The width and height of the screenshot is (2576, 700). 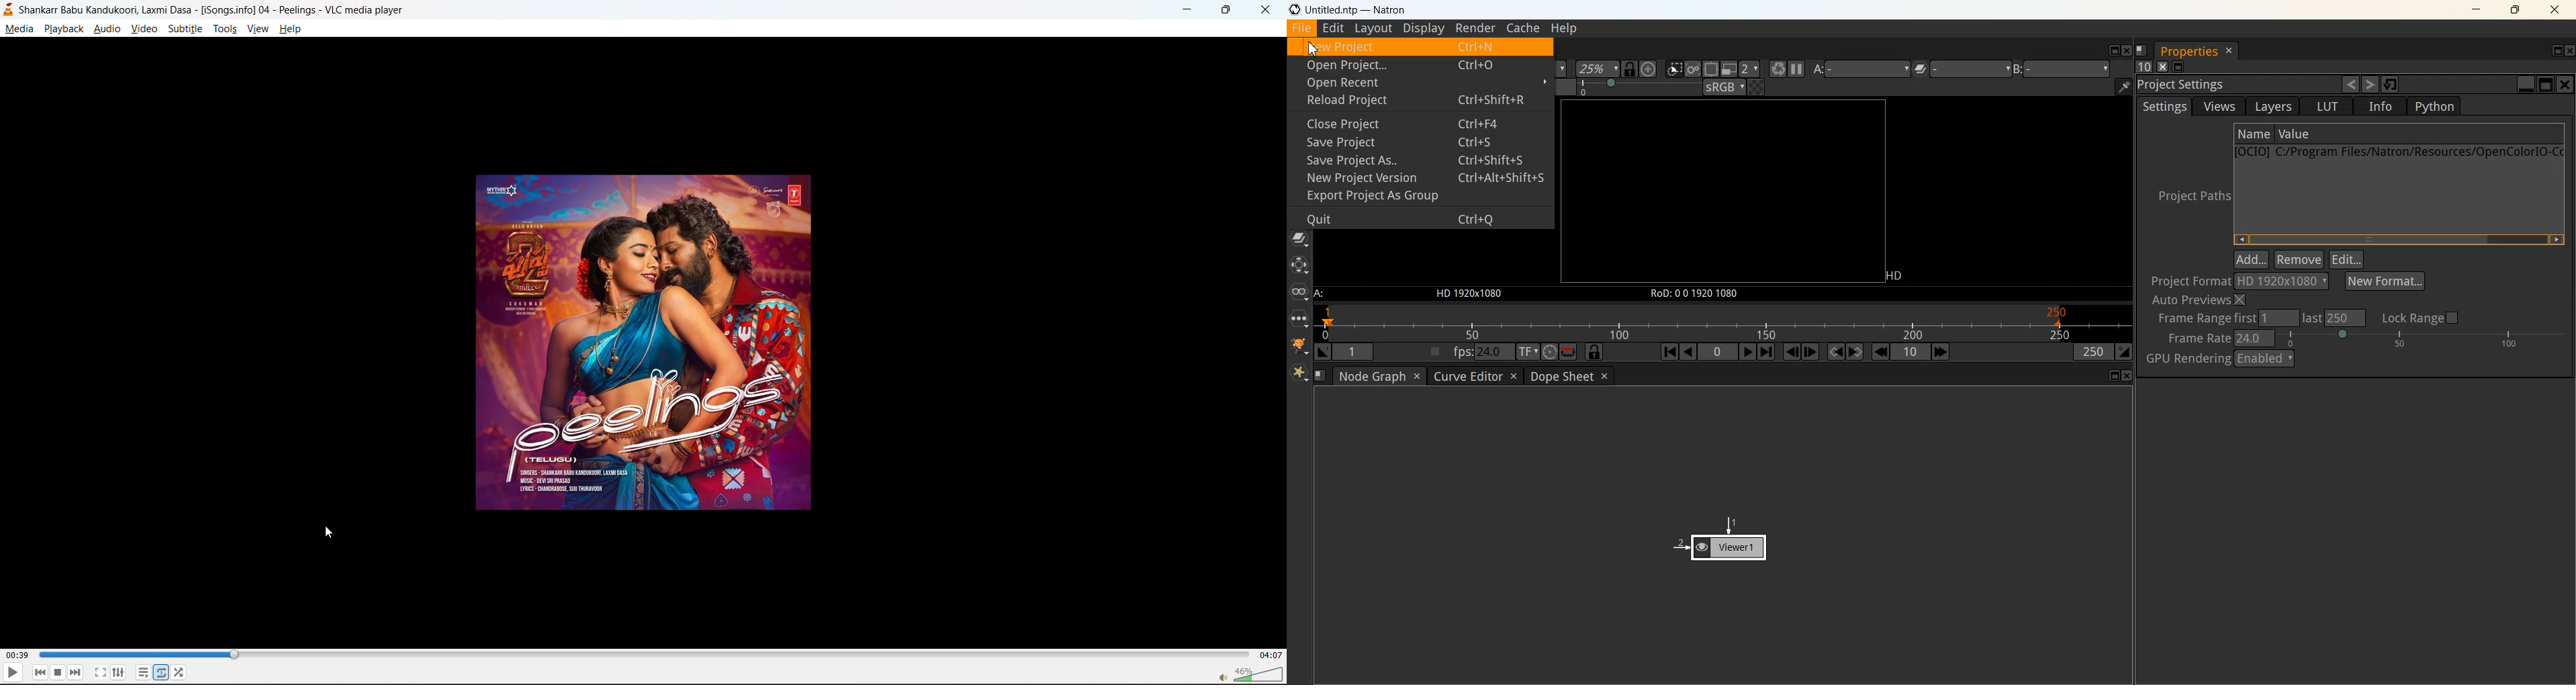 What do you see at coordinates (109, 29) in the screenshot?
I see `audio` at bounding box center [109, 29].